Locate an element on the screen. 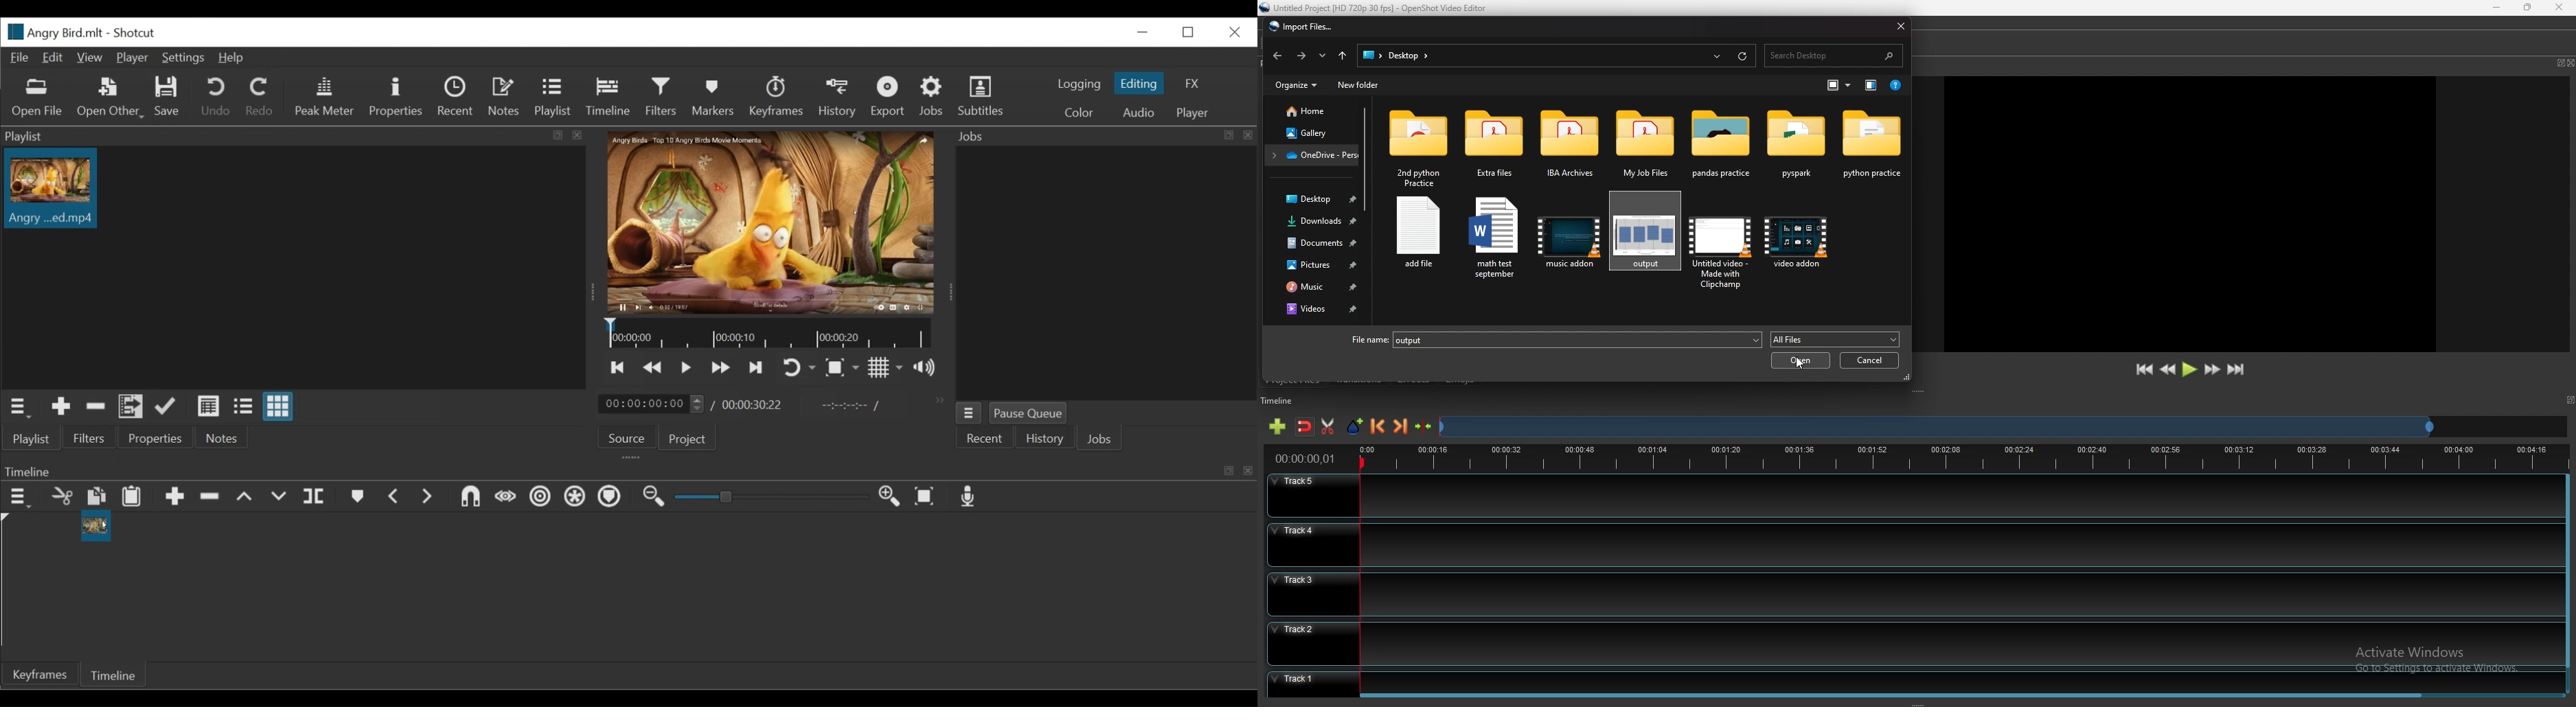 This screenshot has width=2576, height=728. Record audio is located at coordinates (971, 498).